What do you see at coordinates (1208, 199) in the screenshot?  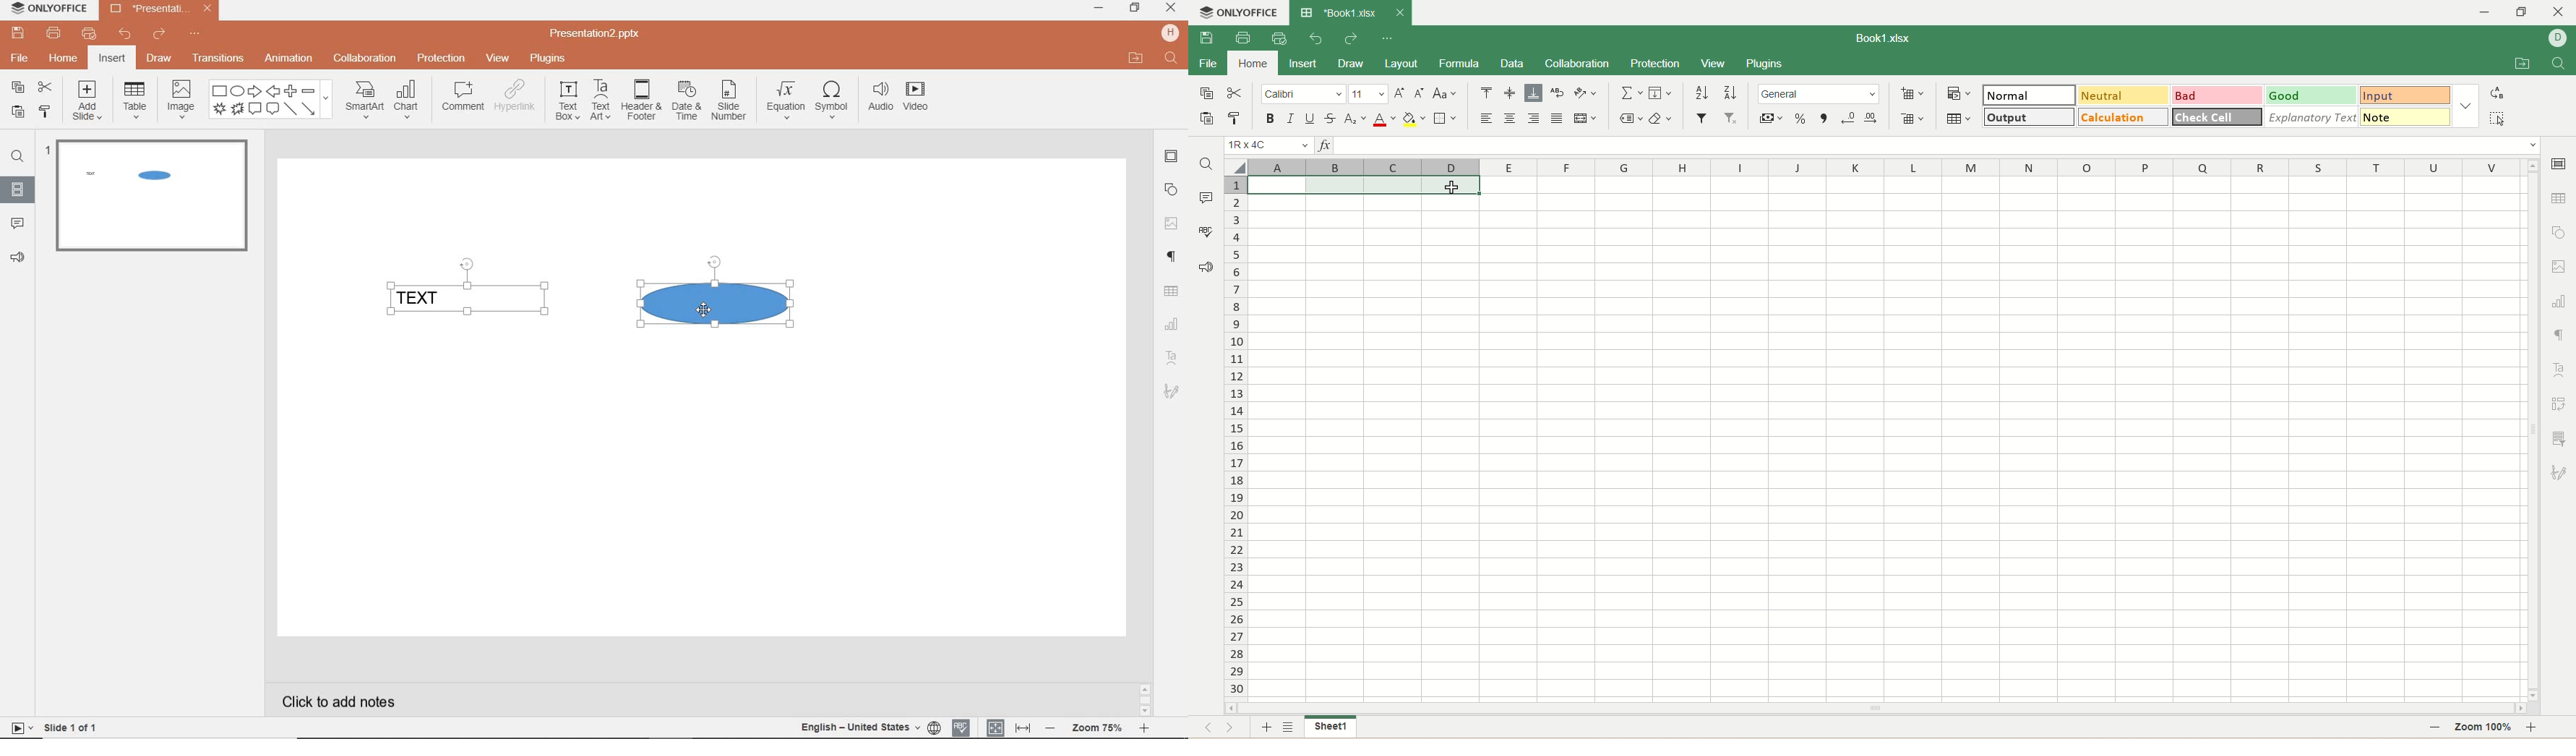 I see `comment` at bounding box center [1208, 199].